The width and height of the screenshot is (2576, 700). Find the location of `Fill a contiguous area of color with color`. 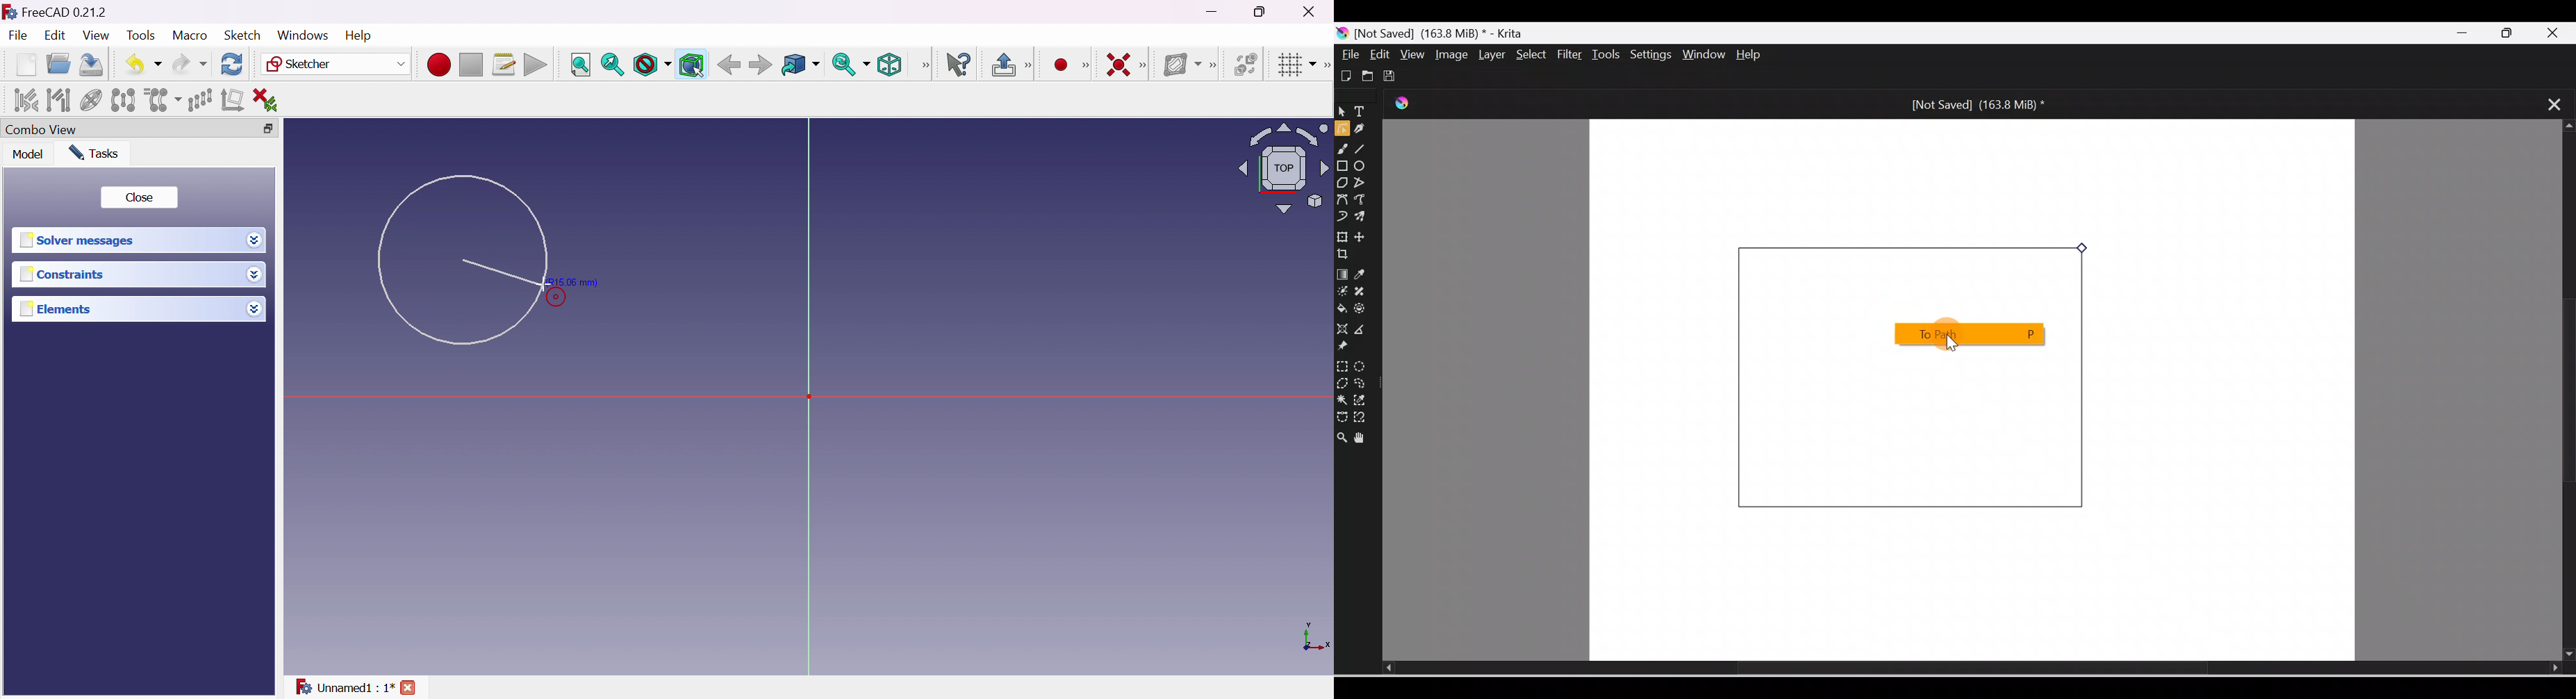

Fill a contiguous area of color with color is located at coordinates (1342, 309).